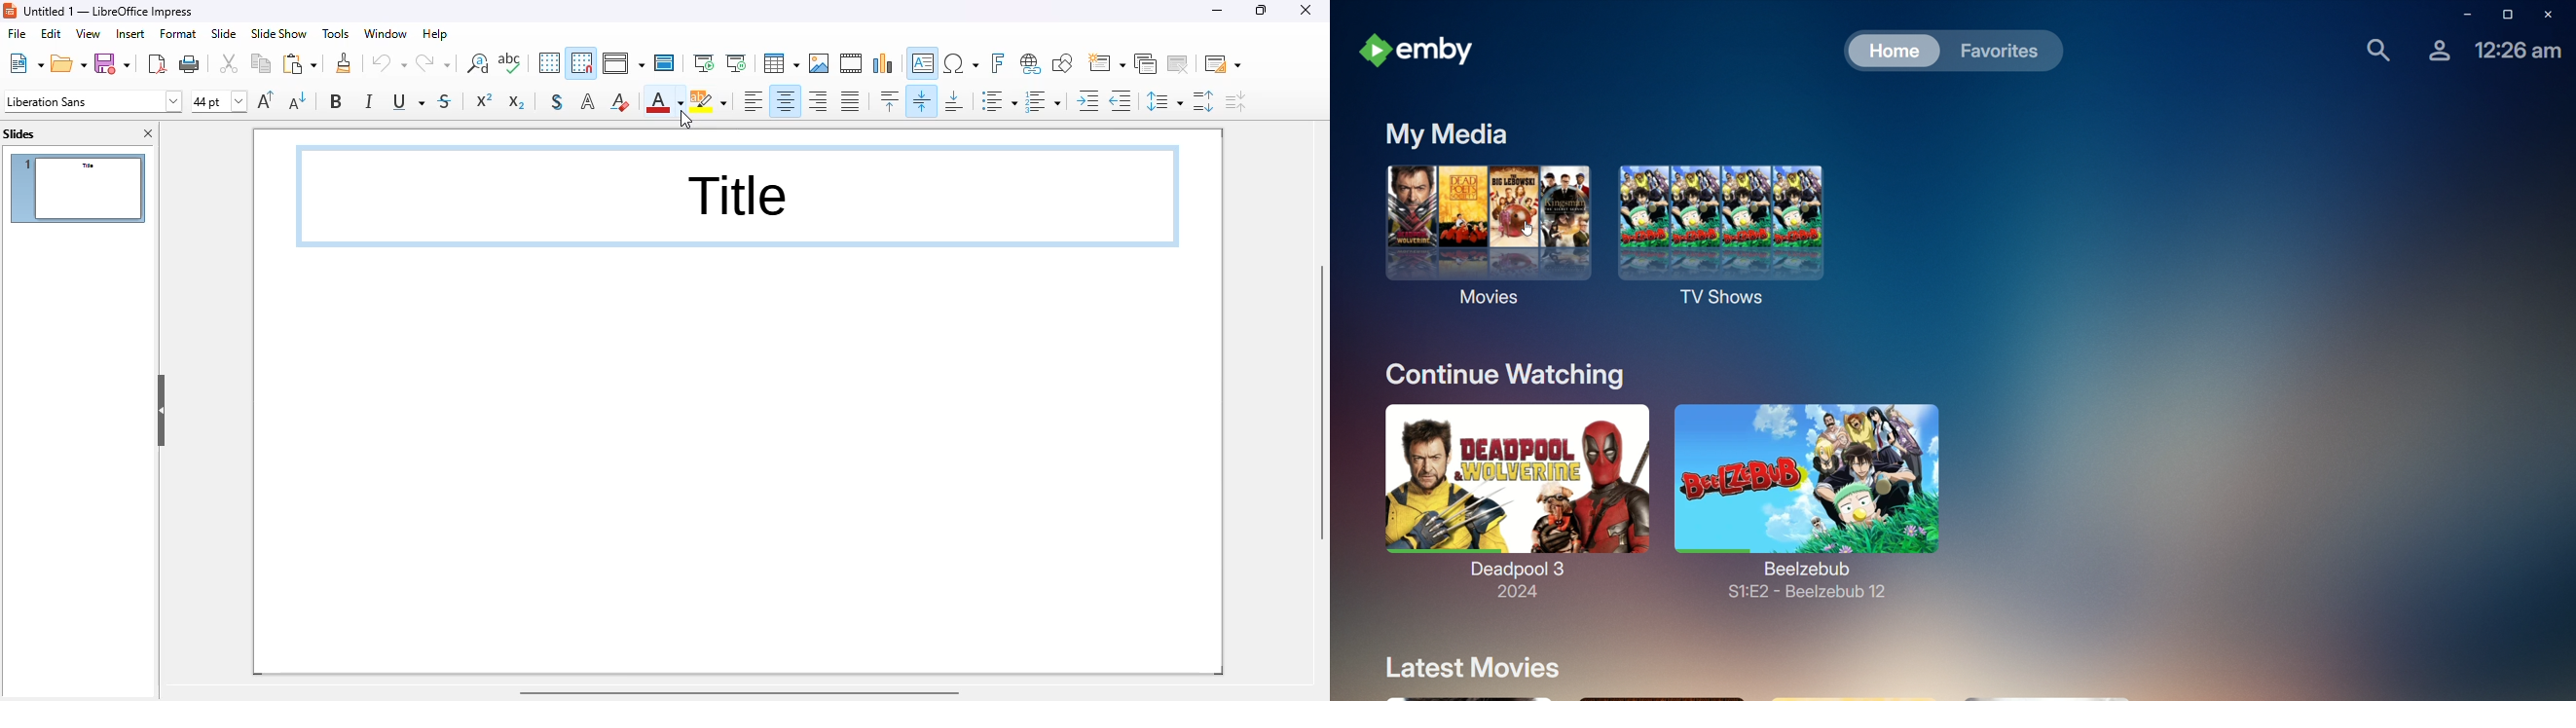 The image size is (2576, 728). I want to click on maximize, so click(1262, 11).